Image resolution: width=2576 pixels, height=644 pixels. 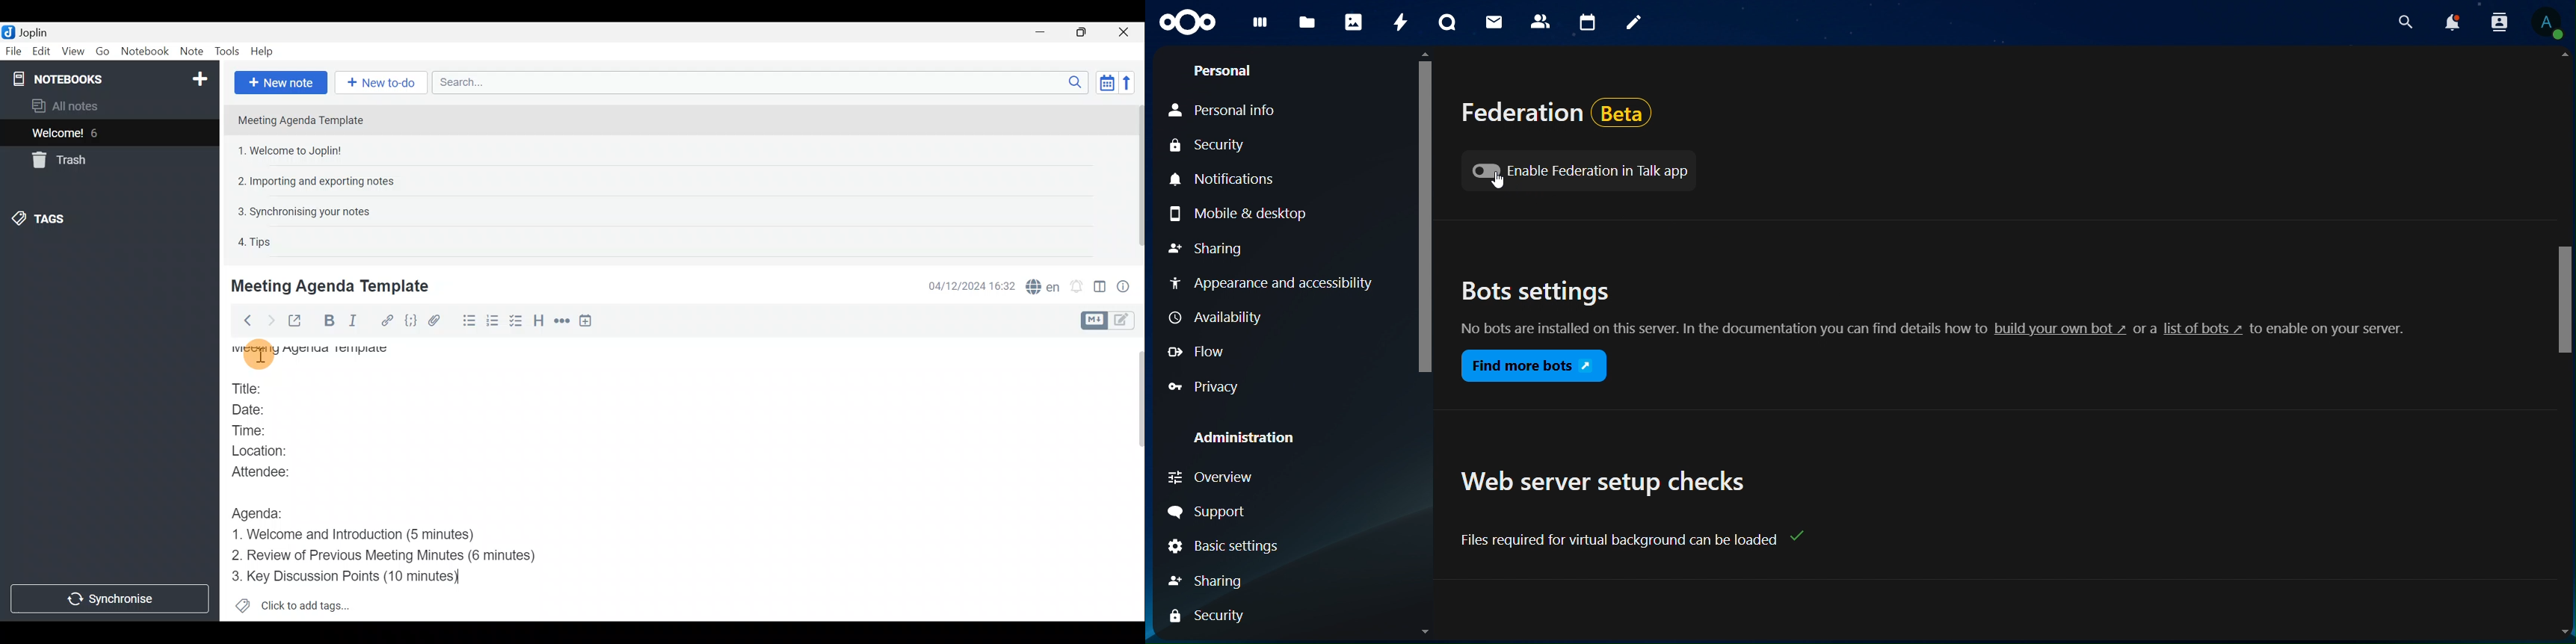 I want to click on find more bots, so click(x=1534, y=367).